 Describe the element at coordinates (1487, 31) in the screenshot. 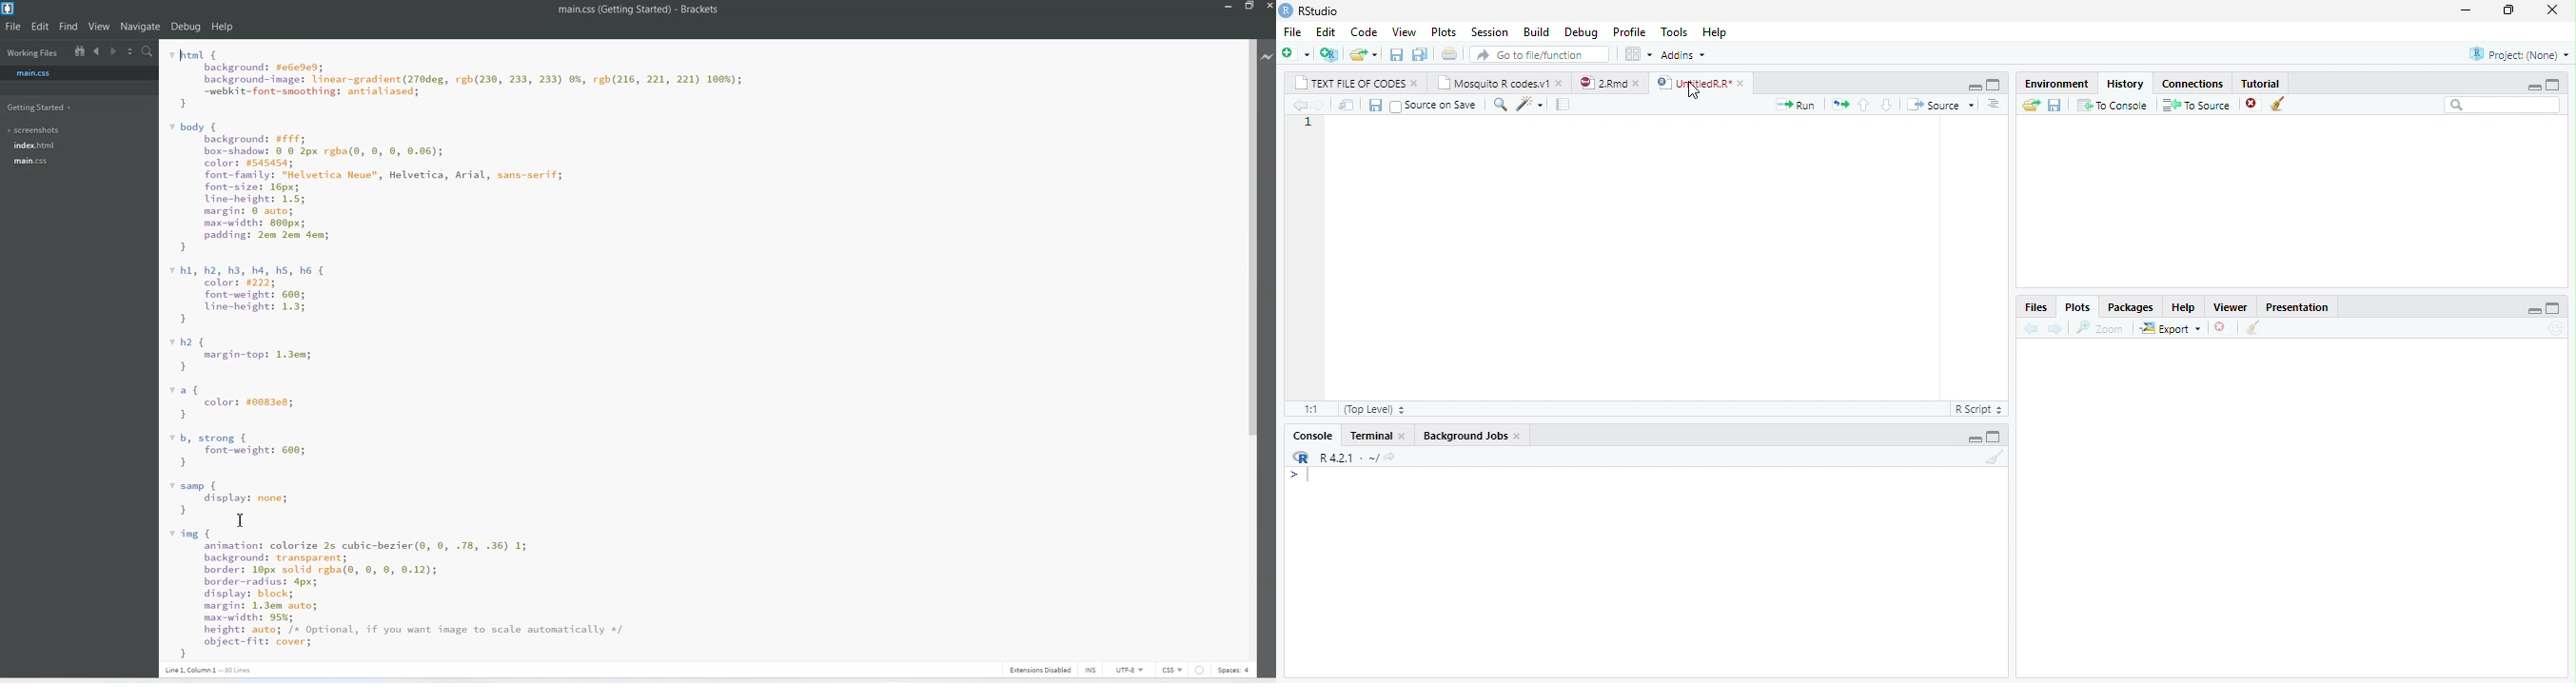

I see `session` at that location.